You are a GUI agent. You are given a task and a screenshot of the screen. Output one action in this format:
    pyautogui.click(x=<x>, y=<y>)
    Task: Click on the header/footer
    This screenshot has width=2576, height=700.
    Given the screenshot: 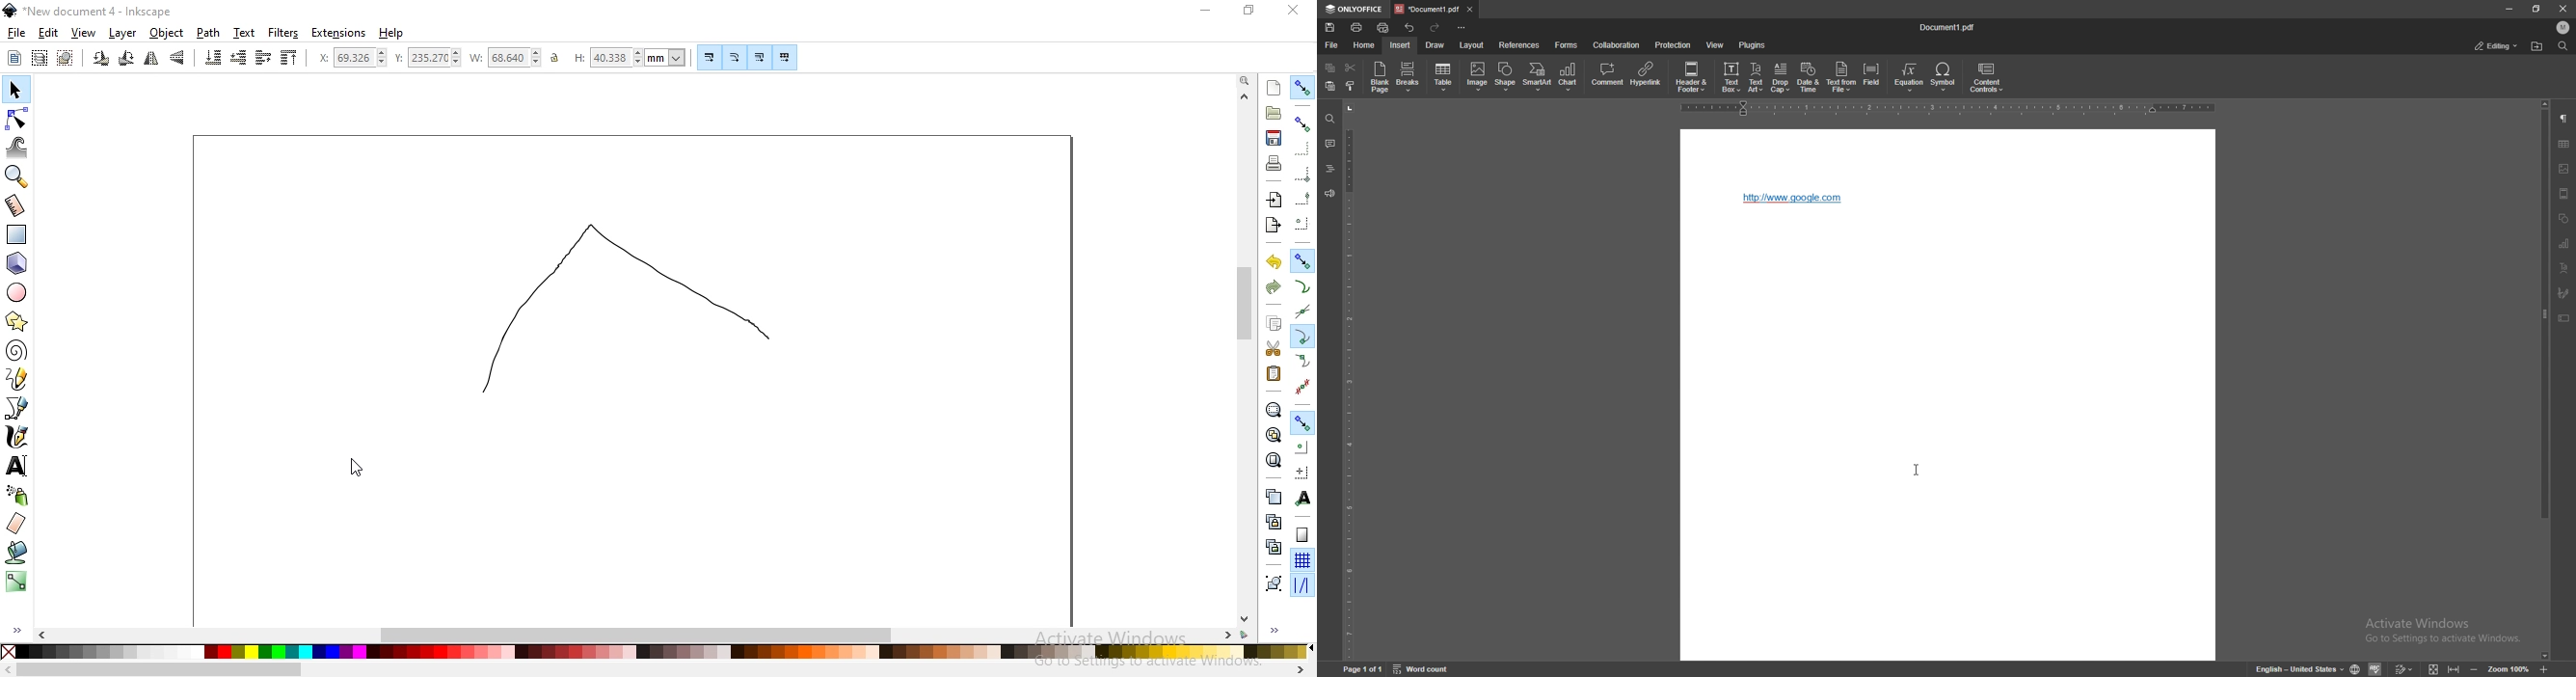 What is the action you would take?
    pyautogui.click(x=2564, y=193)
    